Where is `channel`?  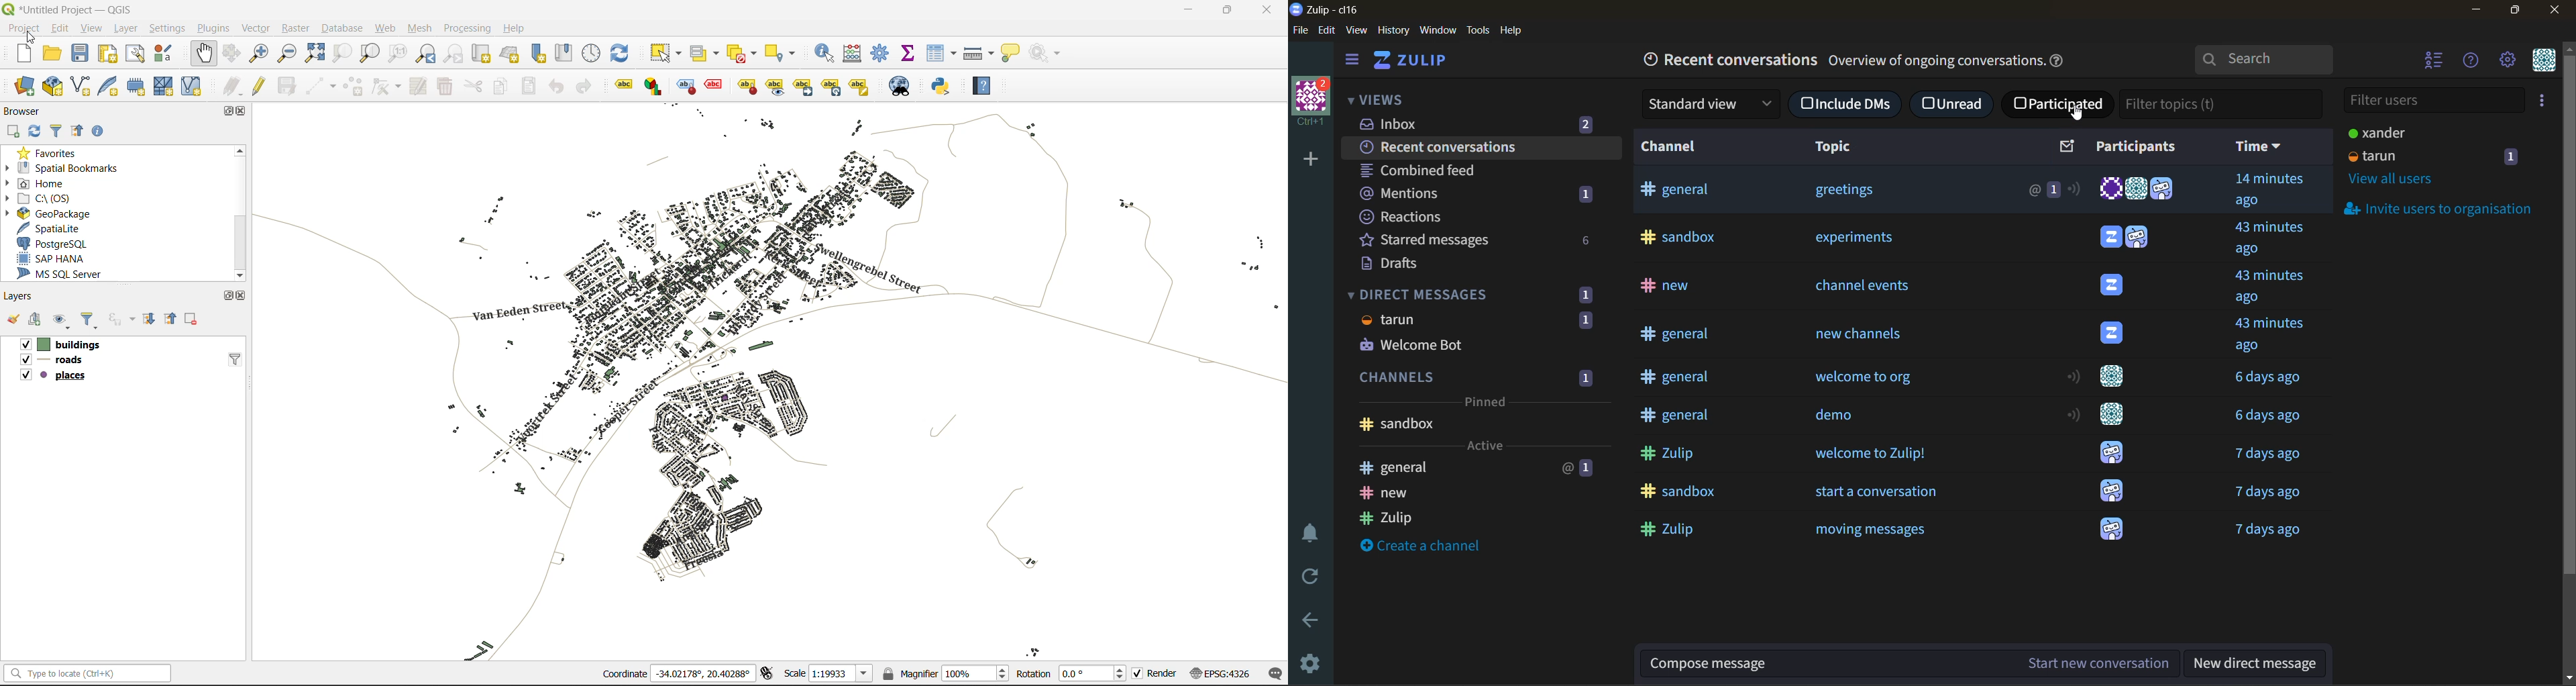 channel is located at coordinates (1670, 149).